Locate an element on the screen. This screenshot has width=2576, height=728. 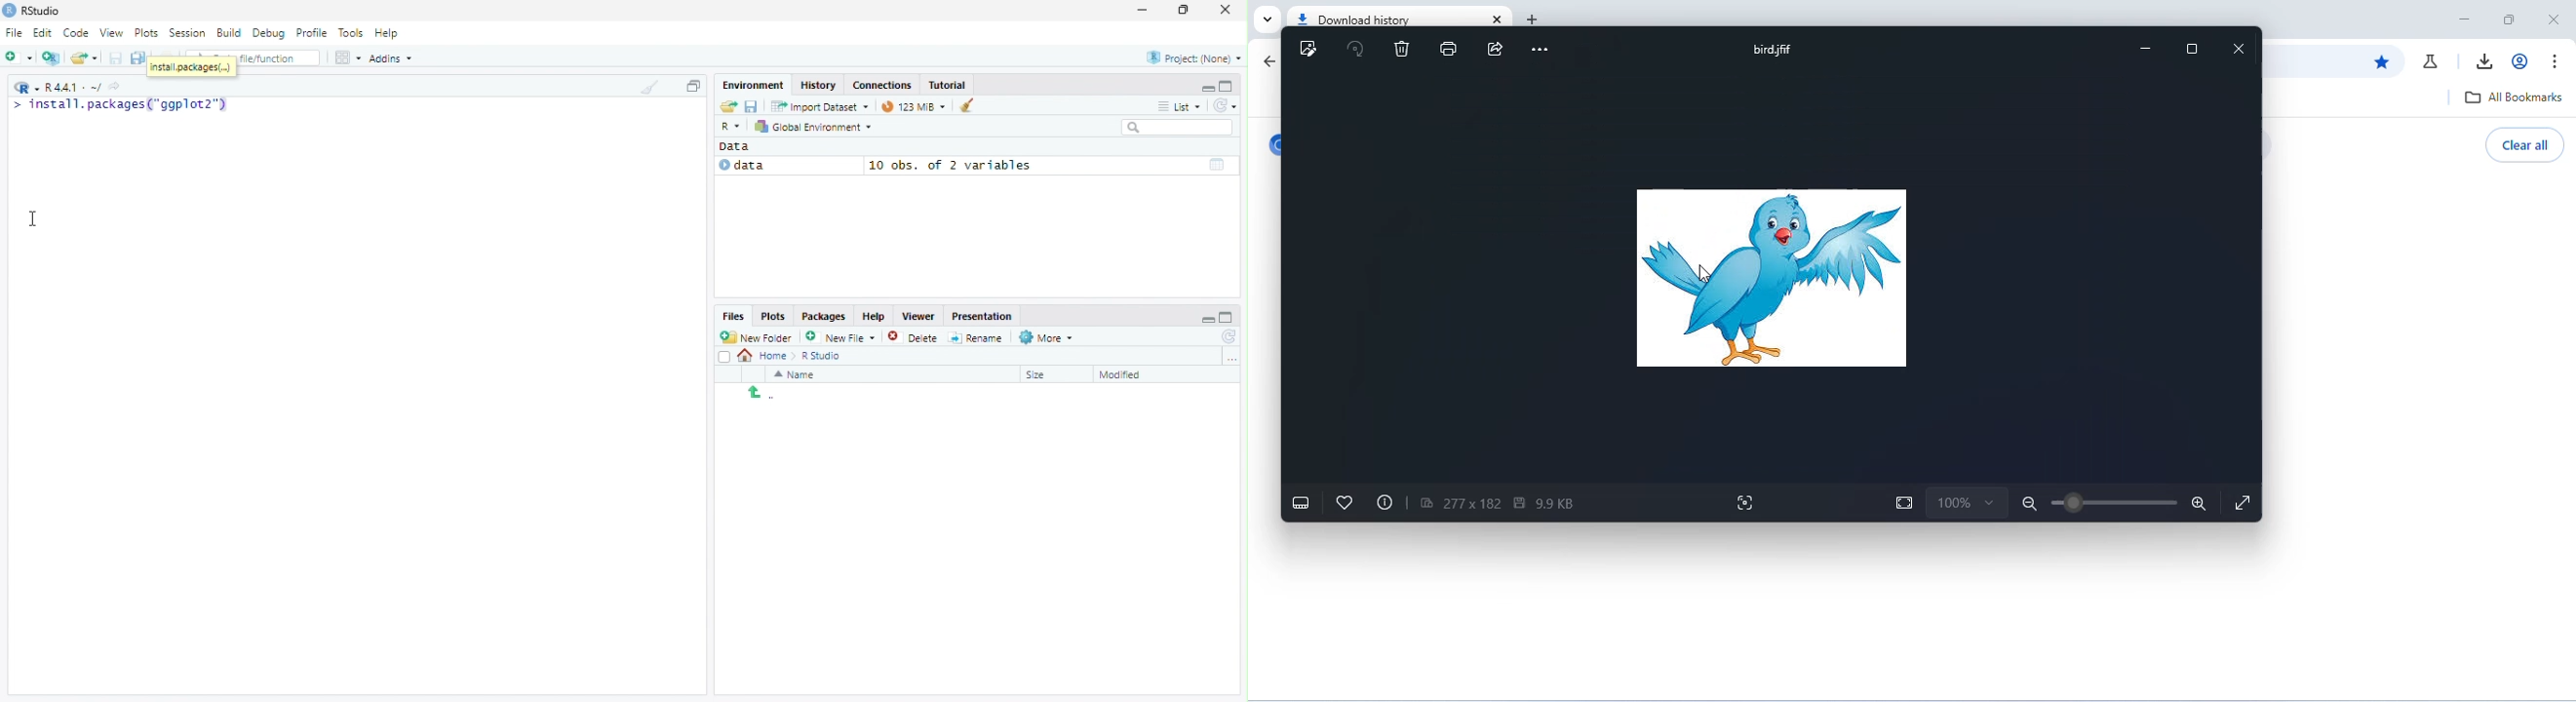
open an existing file is located at coordinates (87, 58).